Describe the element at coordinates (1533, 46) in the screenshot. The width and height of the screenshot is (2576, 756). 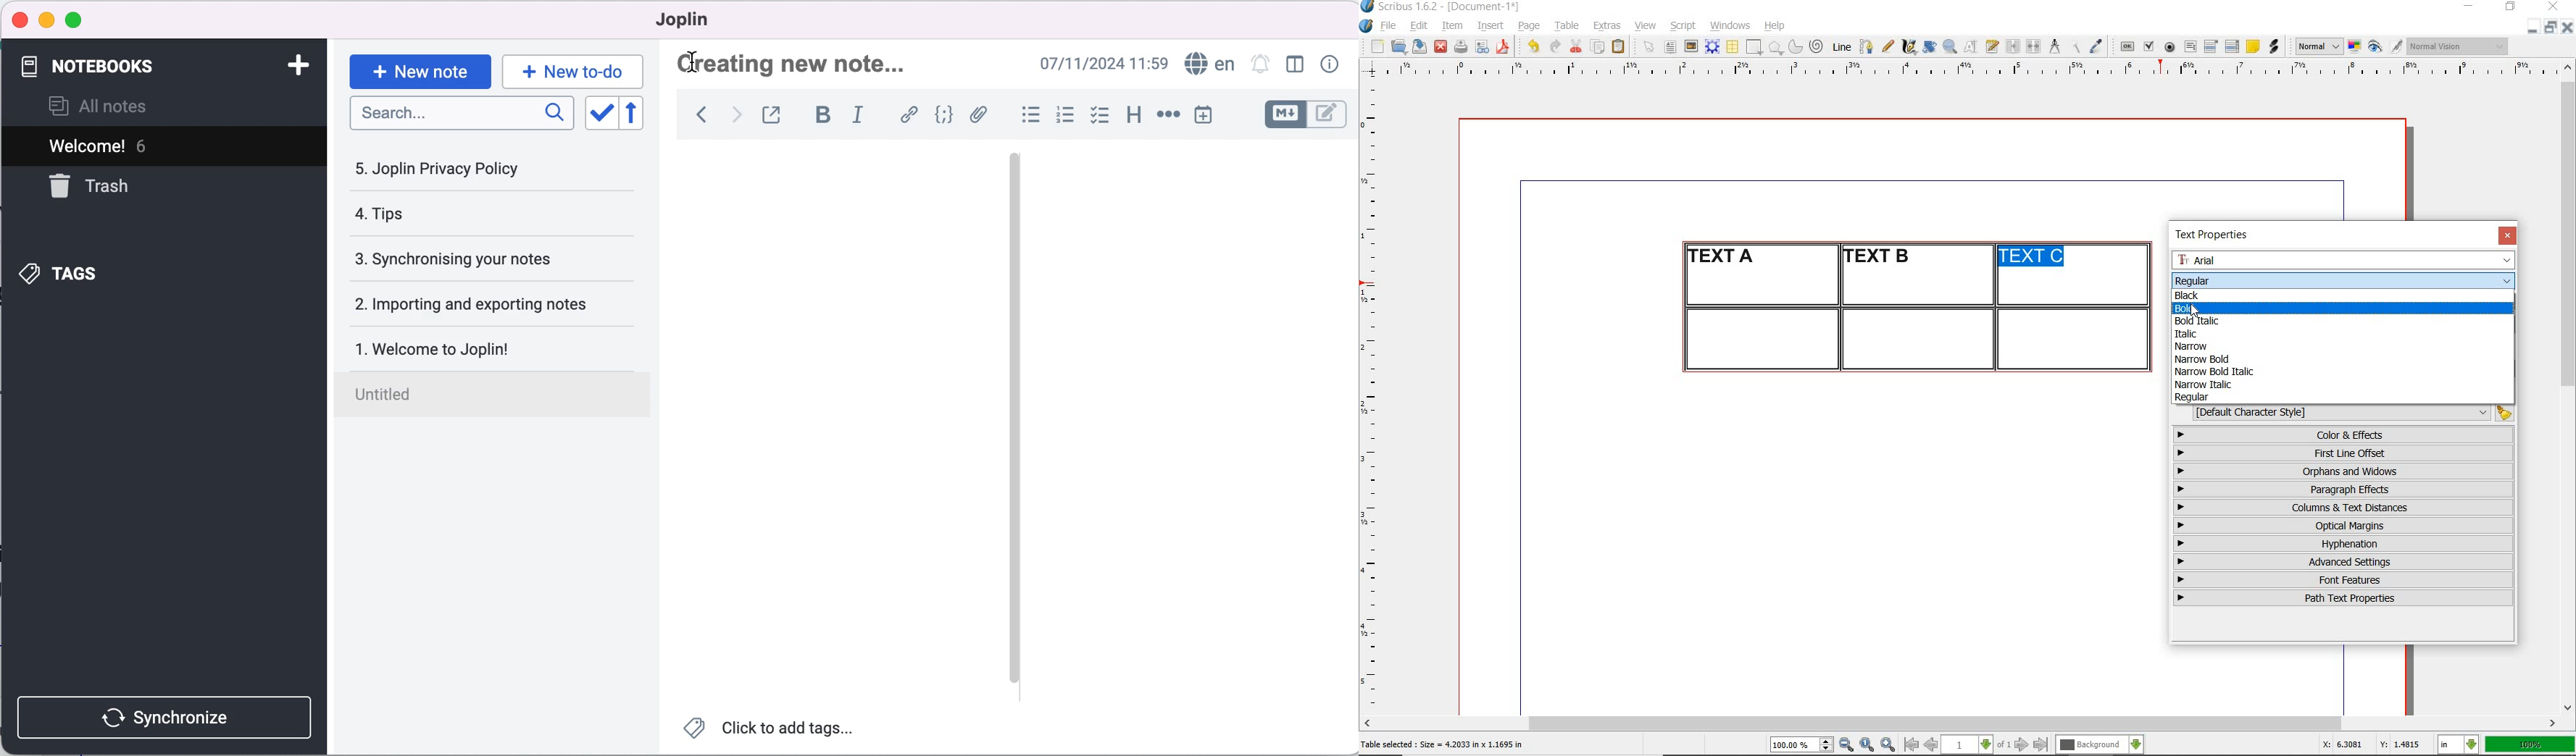
I see `undo` at that location.